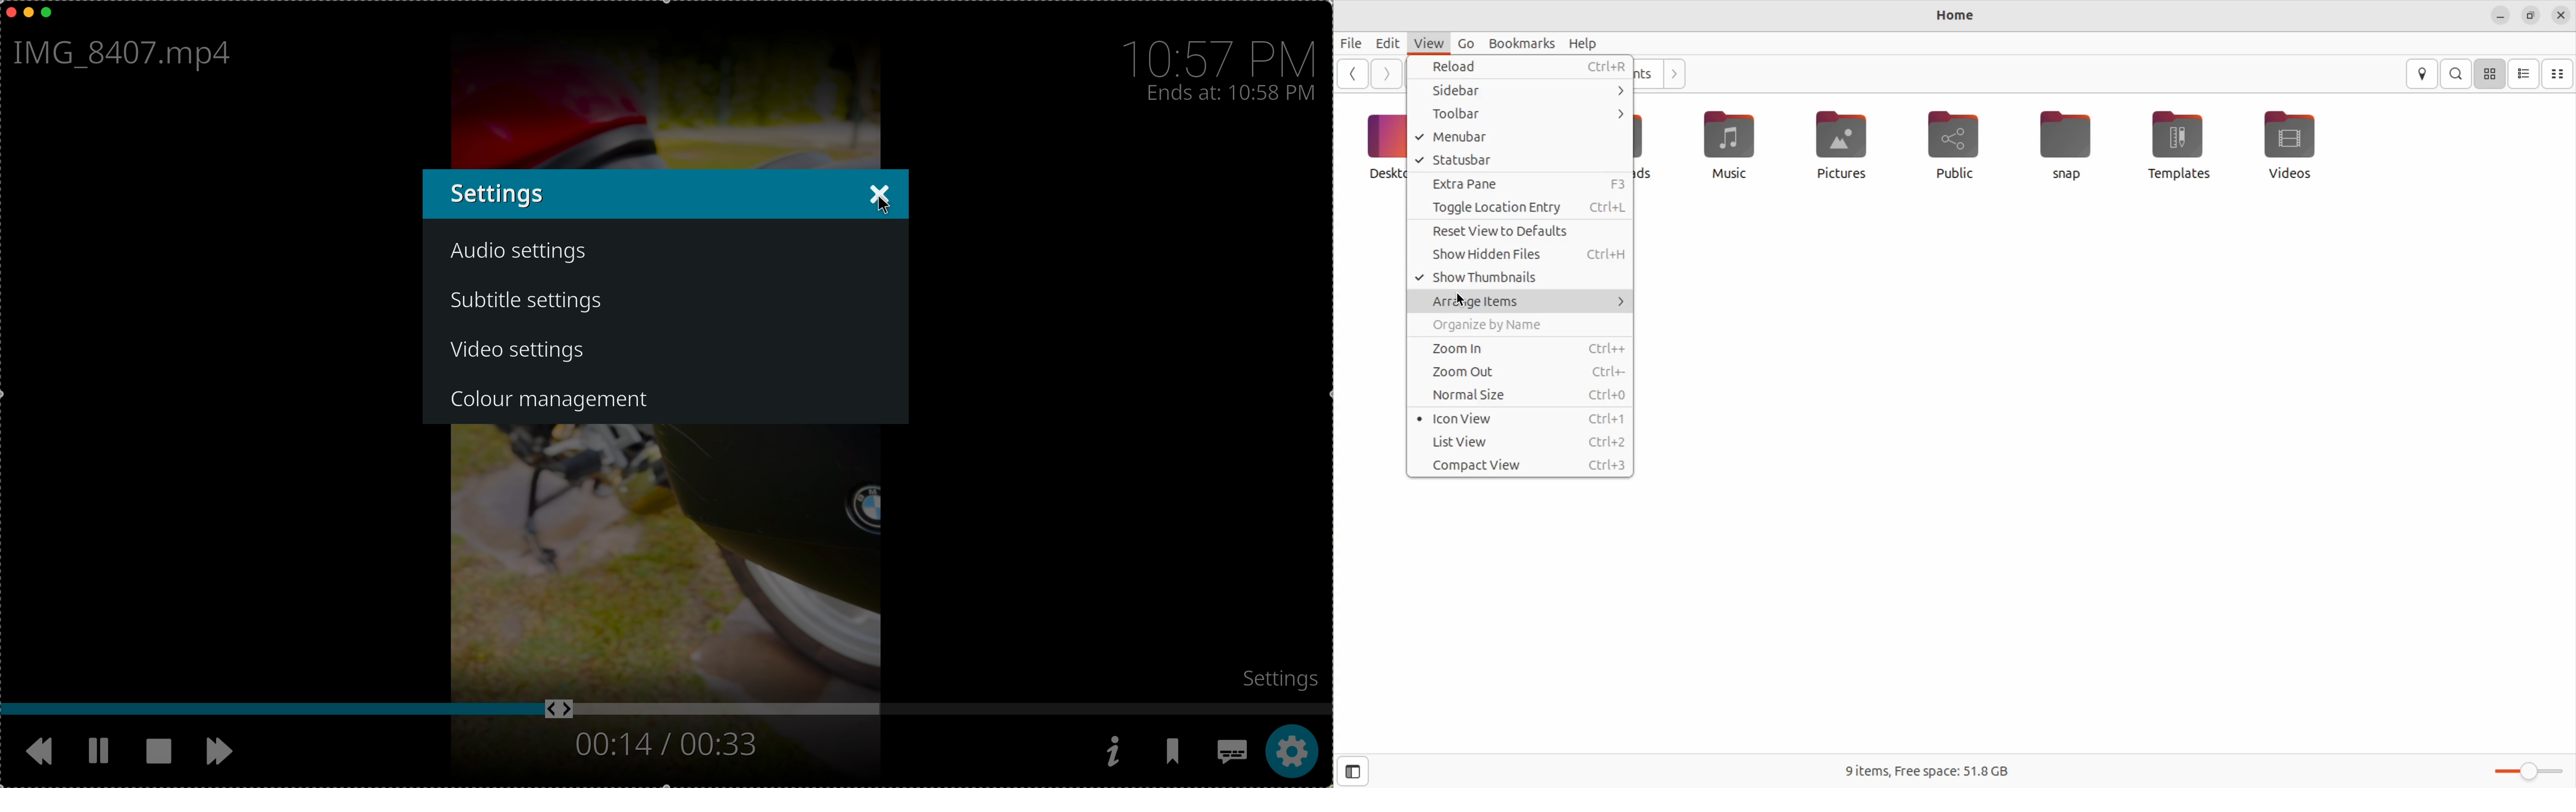 The height and width of the screenshot is (812, 2576). Describe the element at coordinates (1175, 753) in the screenshot. I see `bookmarks` at that location.